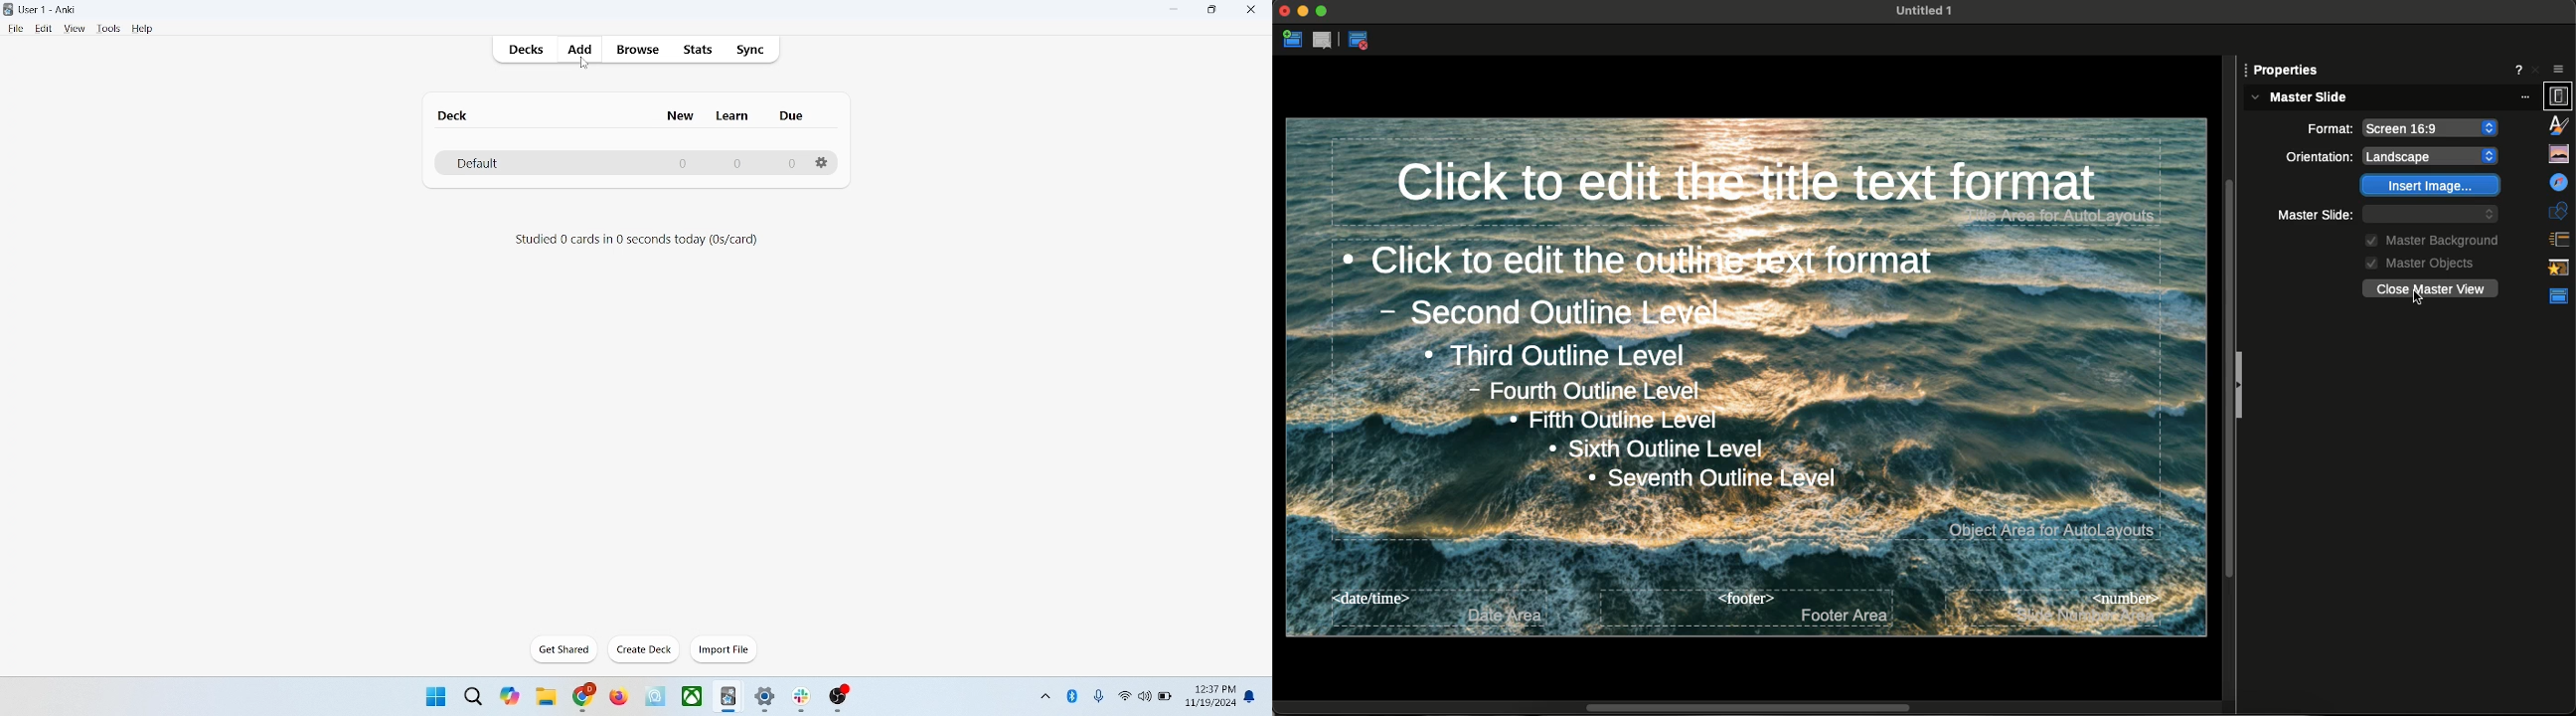 The image size is (2576, 728). What do you see at coordinates (529, 52) in the screenshot?
I see `decks` at bounding box center [529, 52].